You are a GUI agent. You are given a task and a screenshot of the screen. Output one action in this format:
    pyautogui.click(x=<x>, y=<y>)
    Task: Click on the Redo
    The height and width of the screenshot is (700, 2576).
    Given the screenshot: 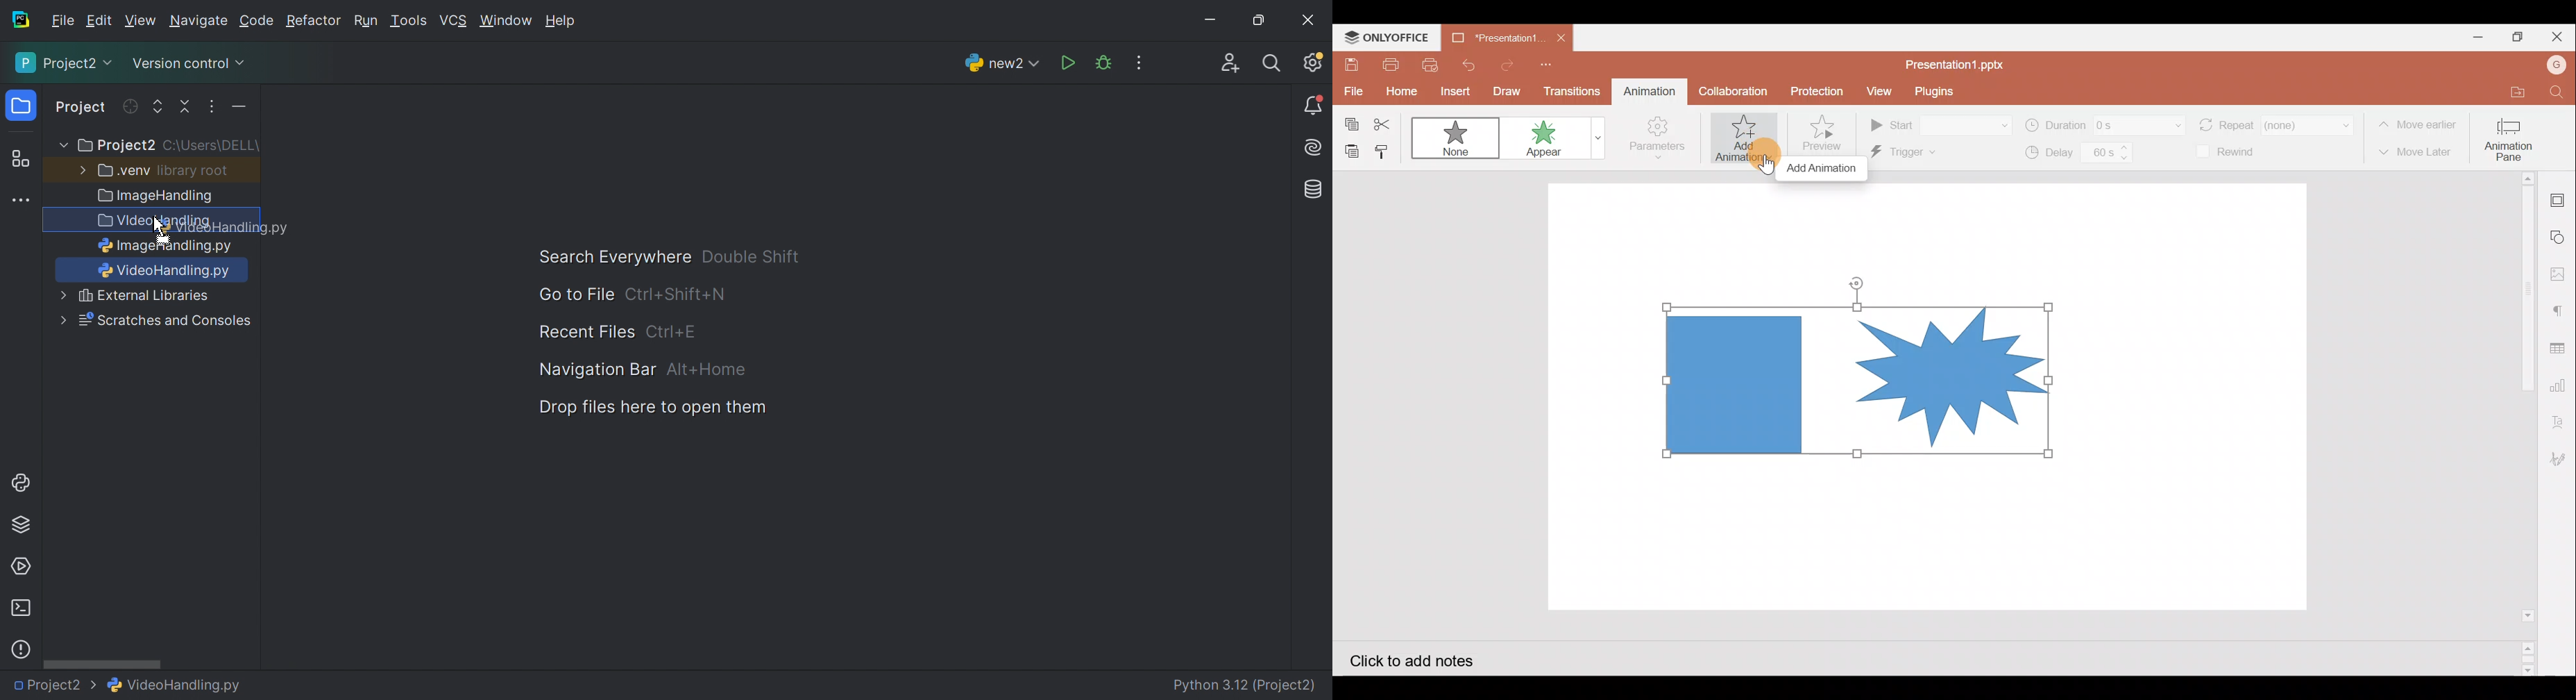 What is the action you would take?
    pyautogui.click(x=1507, y=63)
    